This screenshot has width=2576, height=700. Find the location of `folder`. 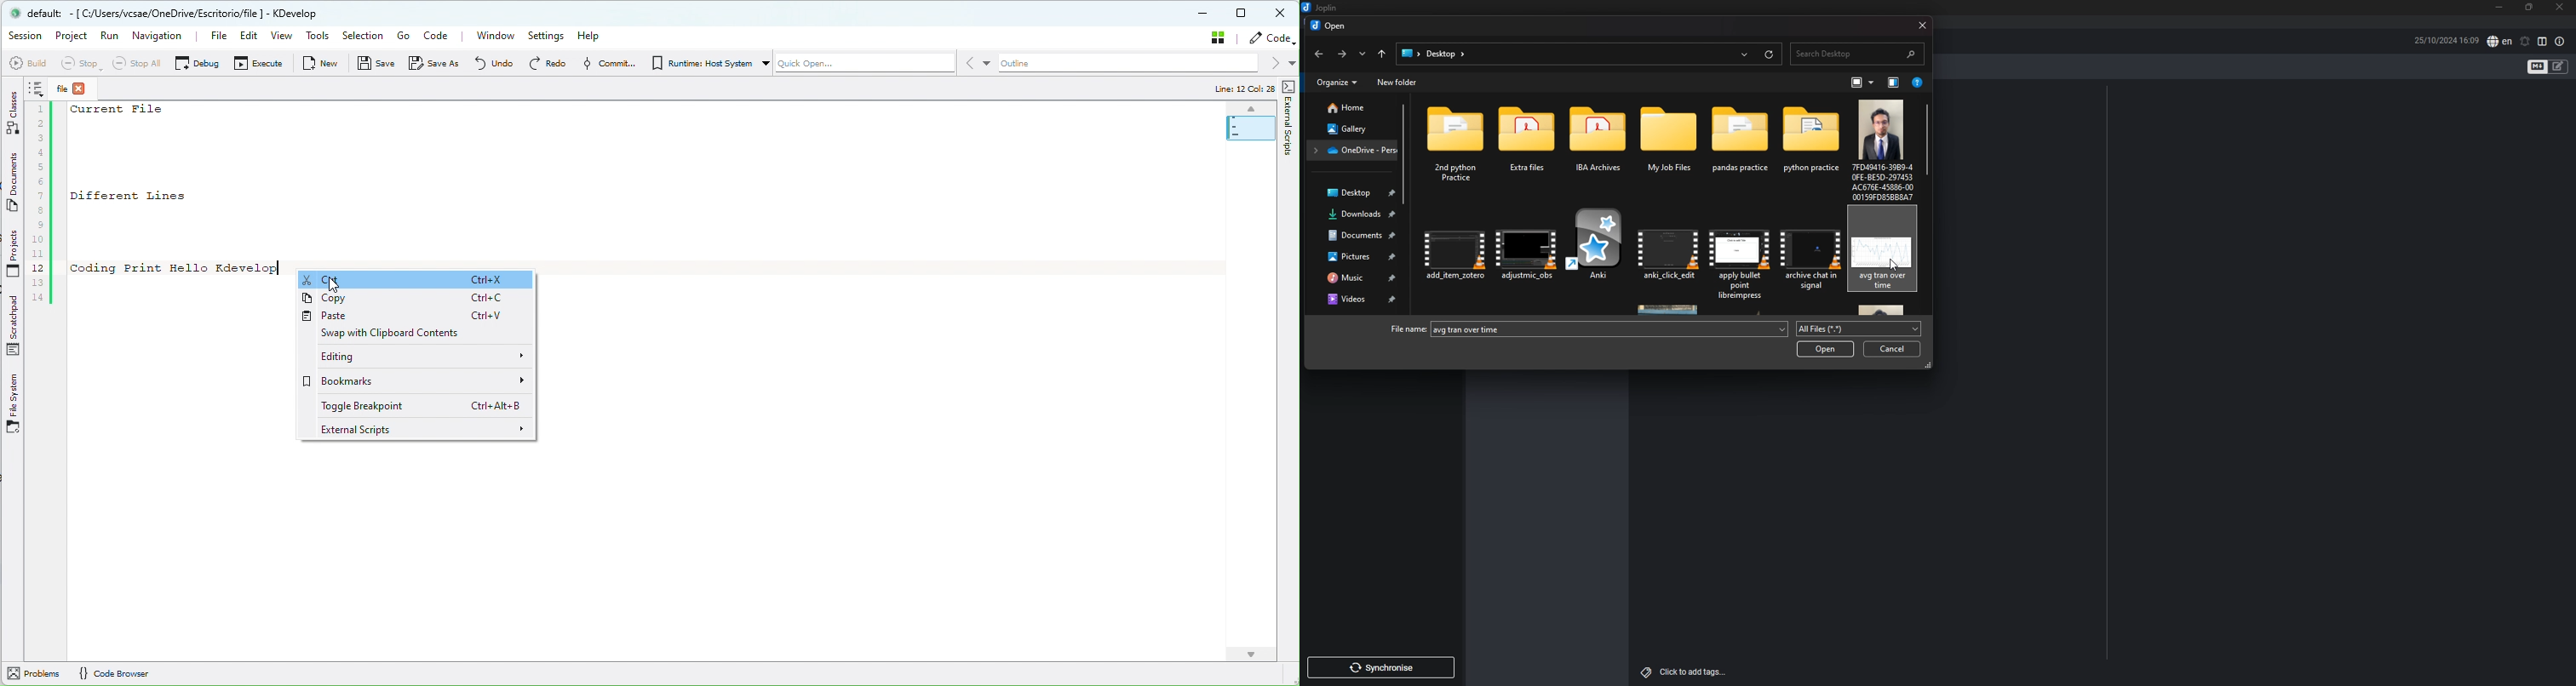

folder is located at coordinates (1410, 53).